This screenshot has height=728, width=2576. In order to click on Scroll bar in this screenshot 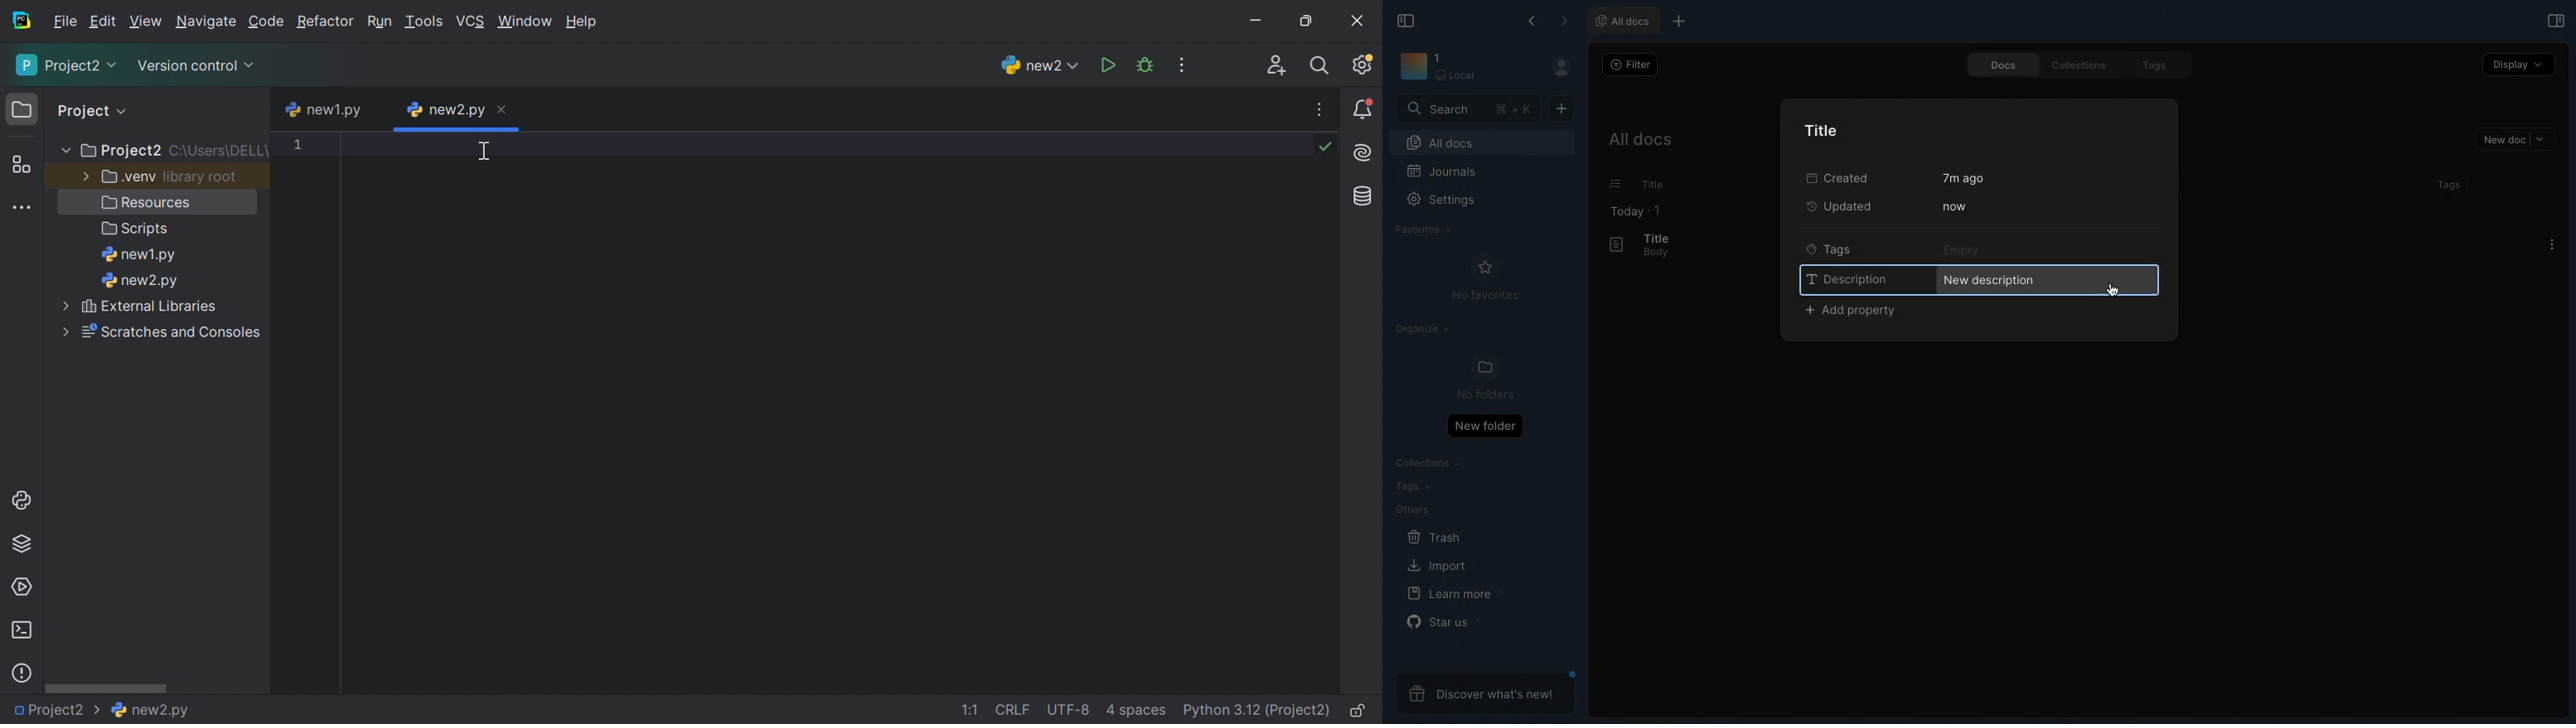, I will do `click(104, 685)`.